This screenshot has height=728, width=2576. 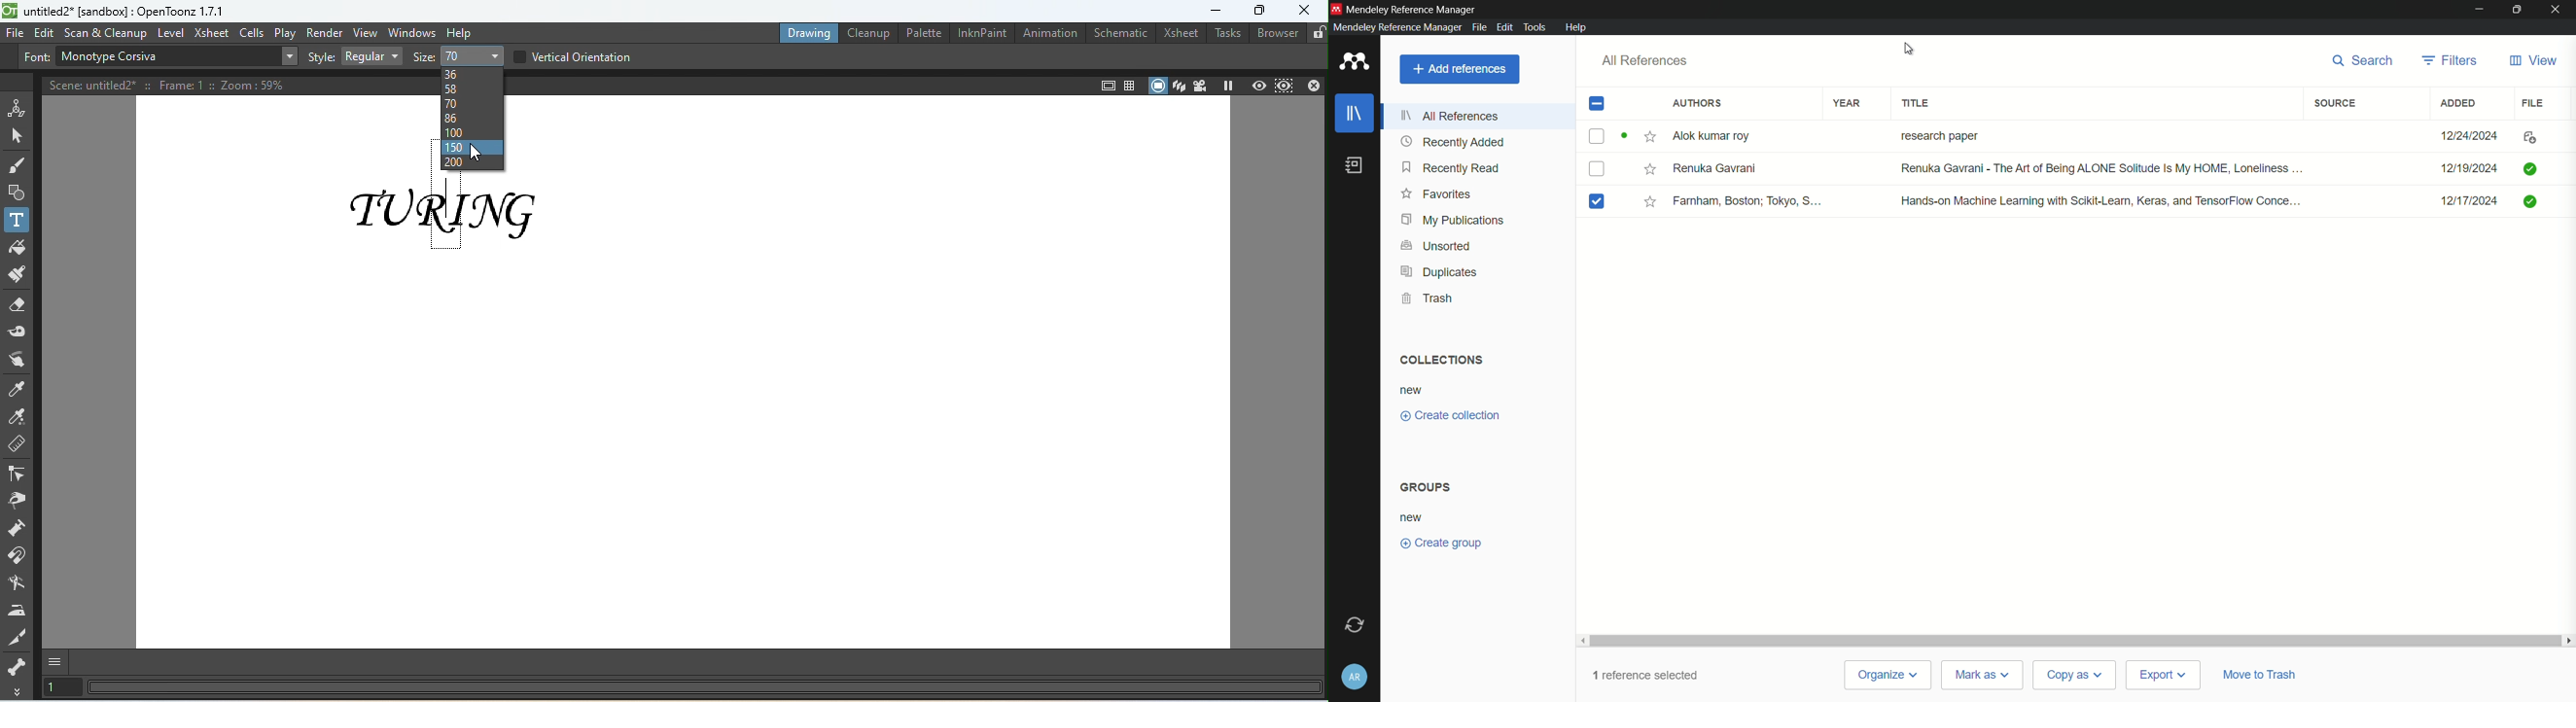 I want to click on sync, so click(x=1355, y=626).